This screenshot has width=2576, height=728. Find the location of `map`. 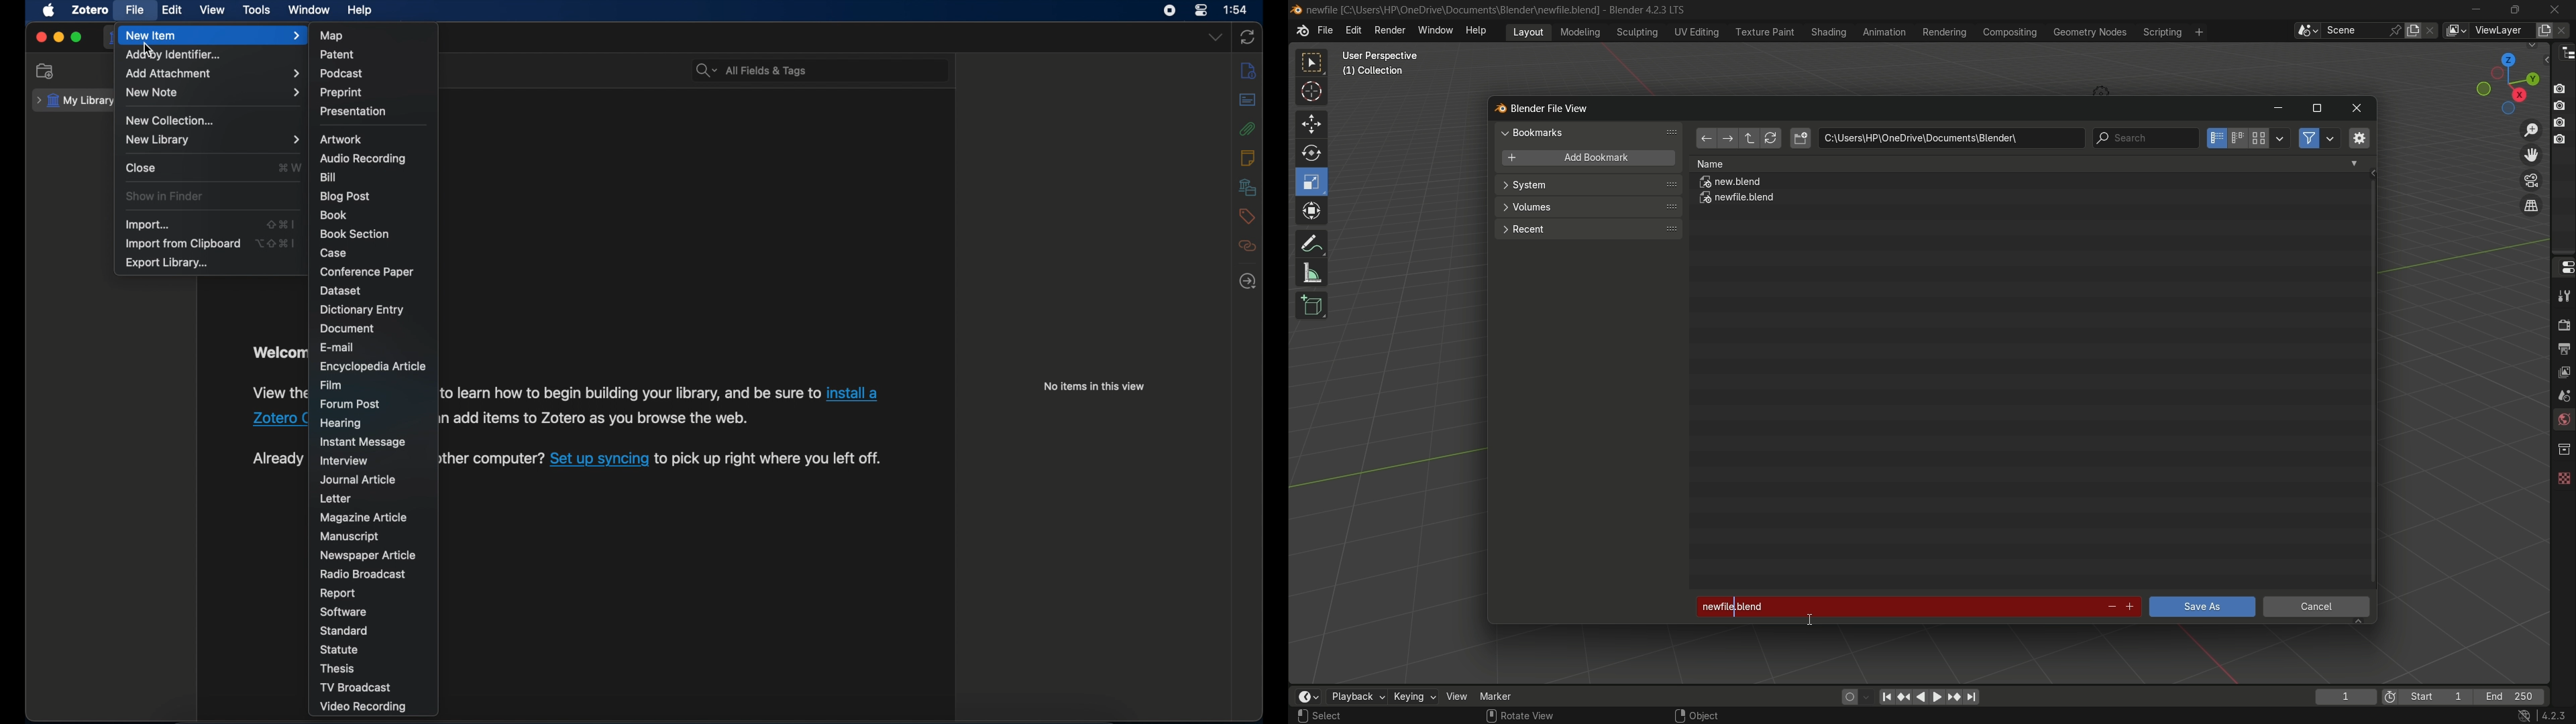

map is located at coordinates (333, 36).